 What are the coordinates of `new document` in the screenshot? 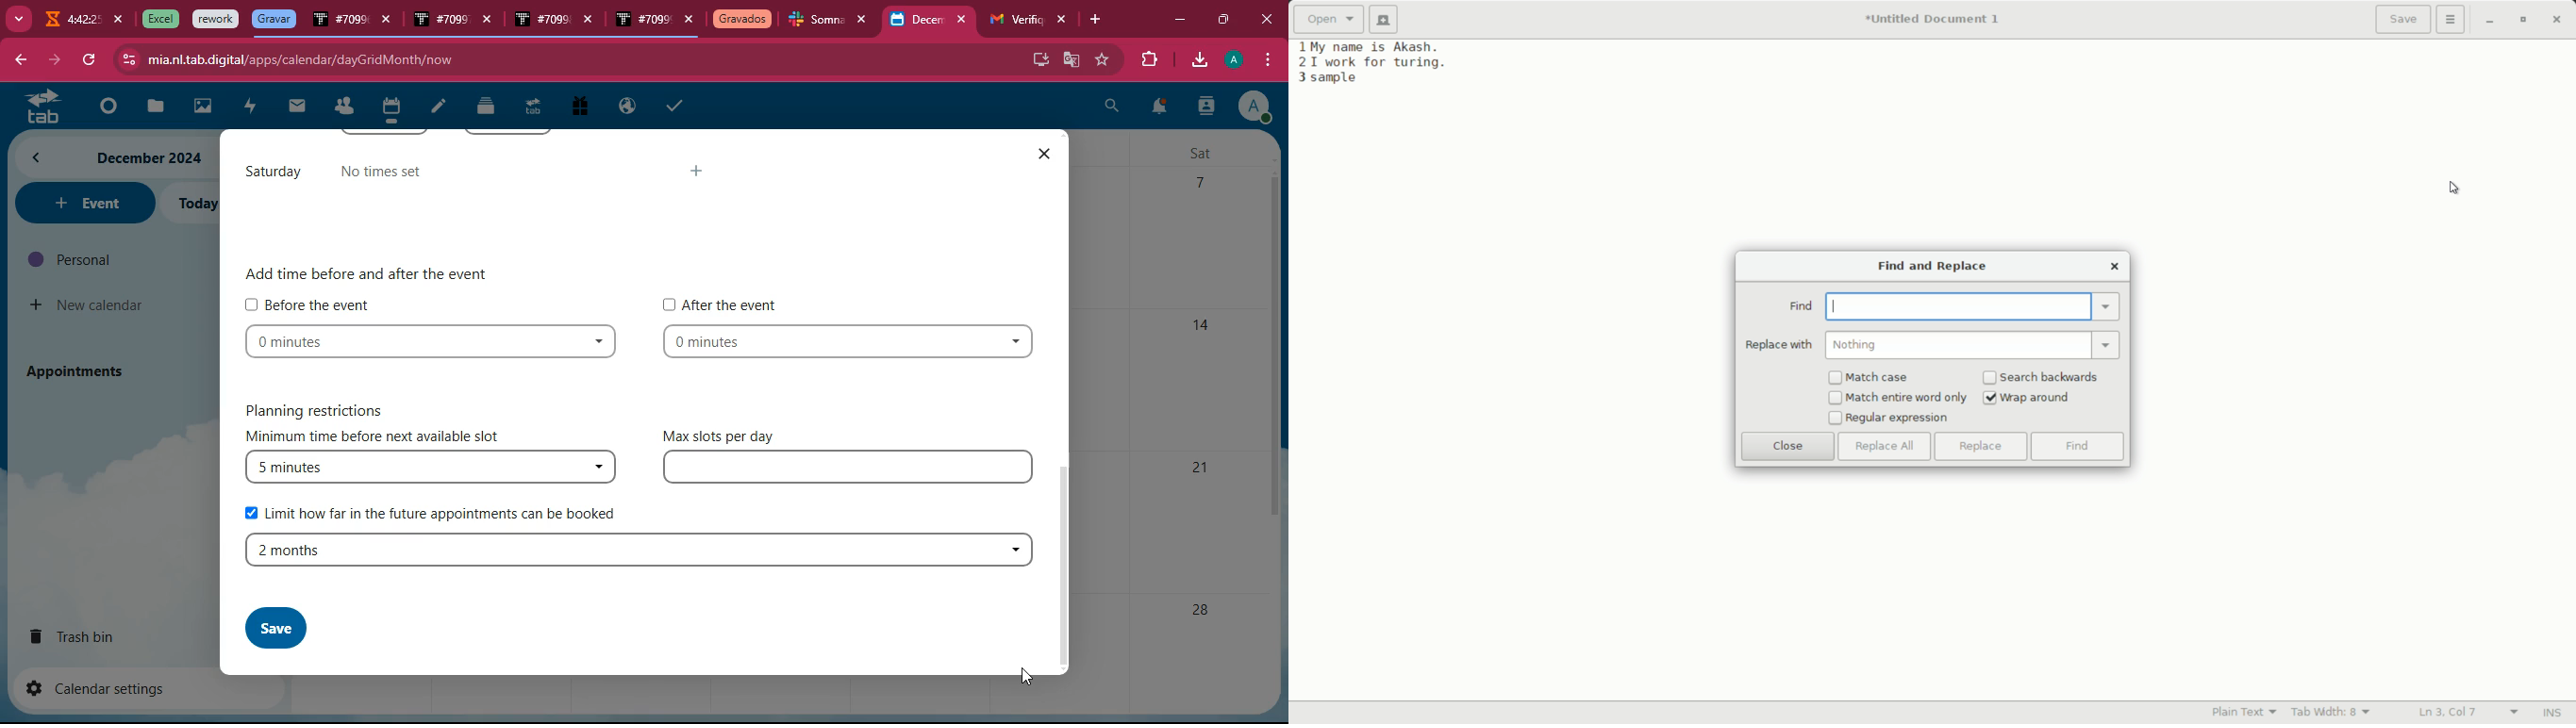 It's located at (1388, 19).